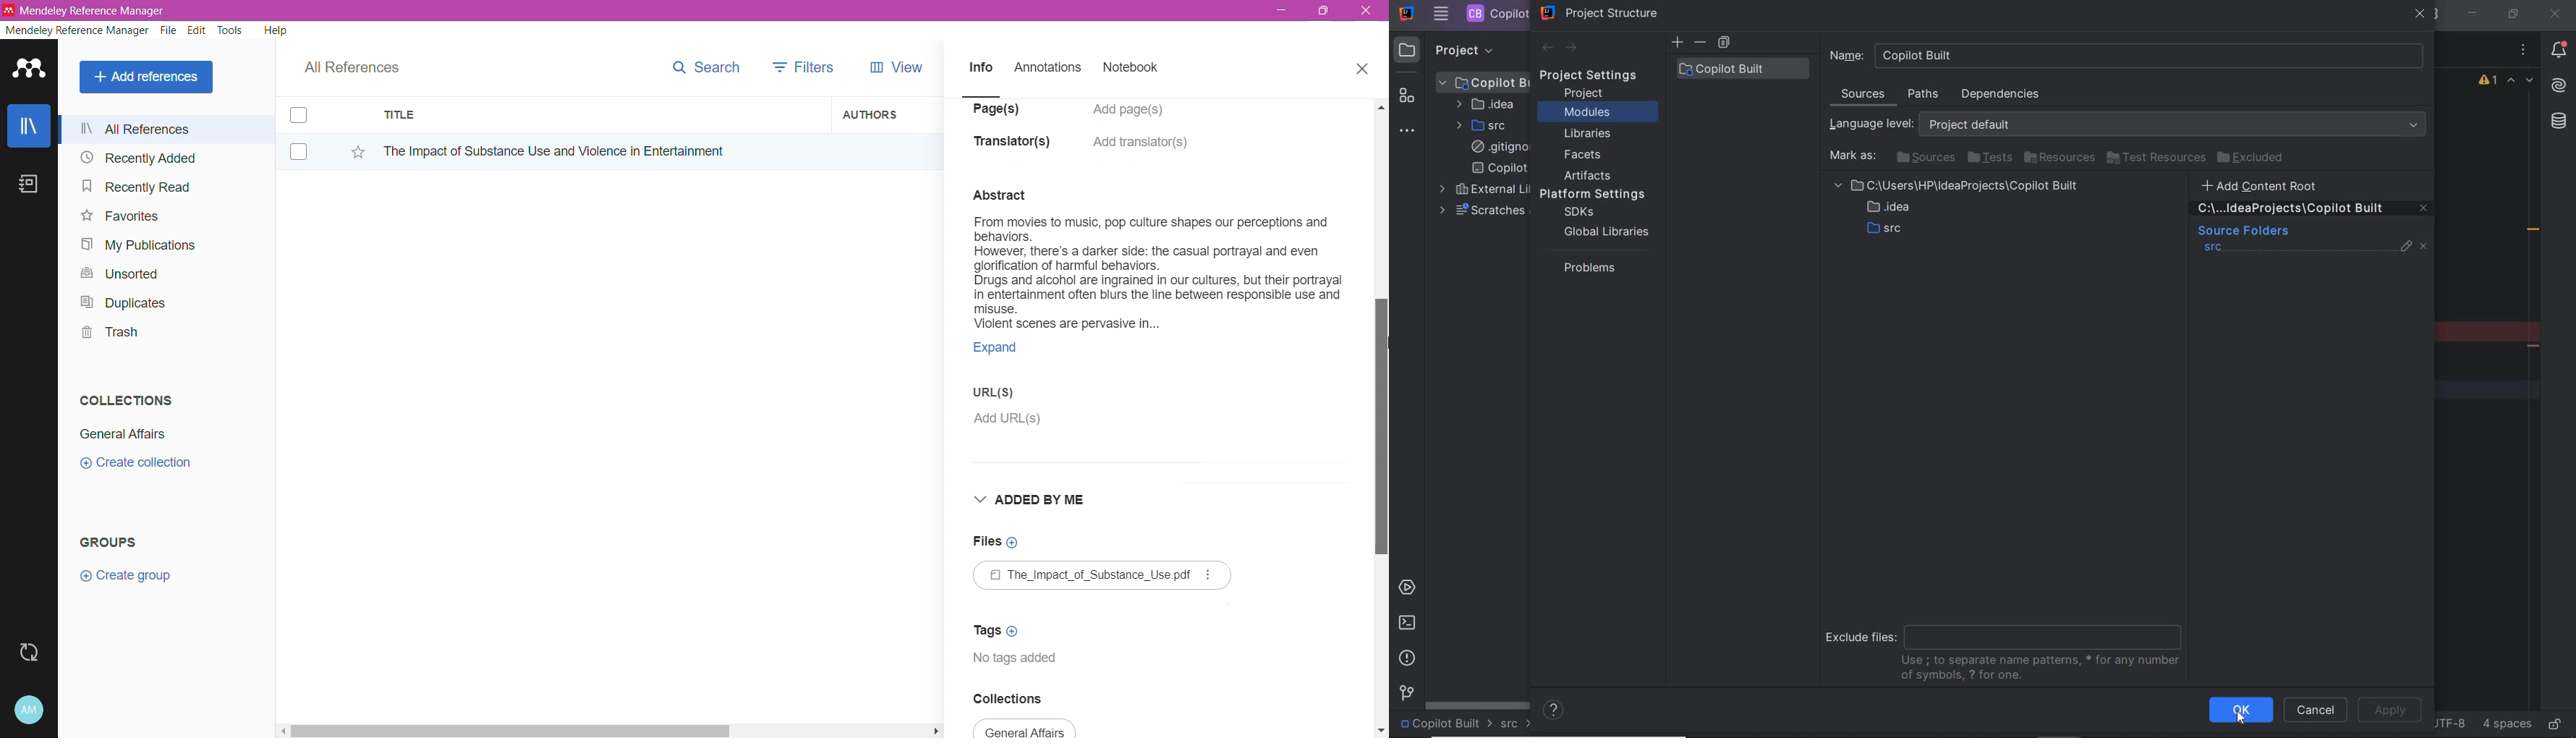  Describe the element at coordinates (2127, 55) in the screenshot. I see `Name` at that location.